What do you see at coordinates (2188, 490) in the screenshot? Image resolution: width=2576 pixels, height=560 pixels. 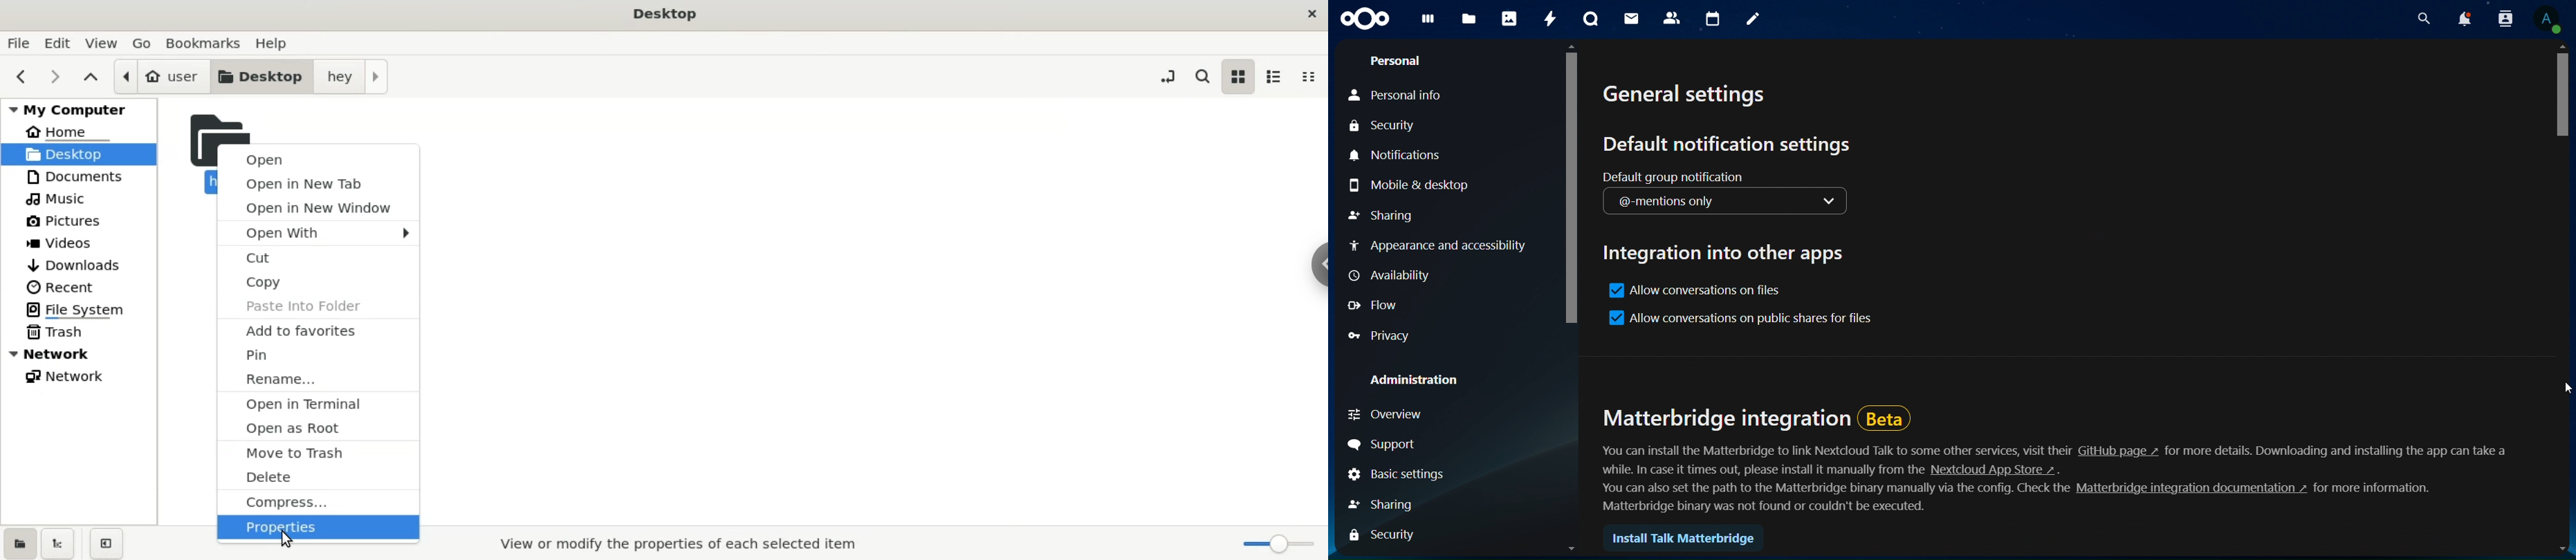 I see `hyperlink` at bounding box center [2188, 490].